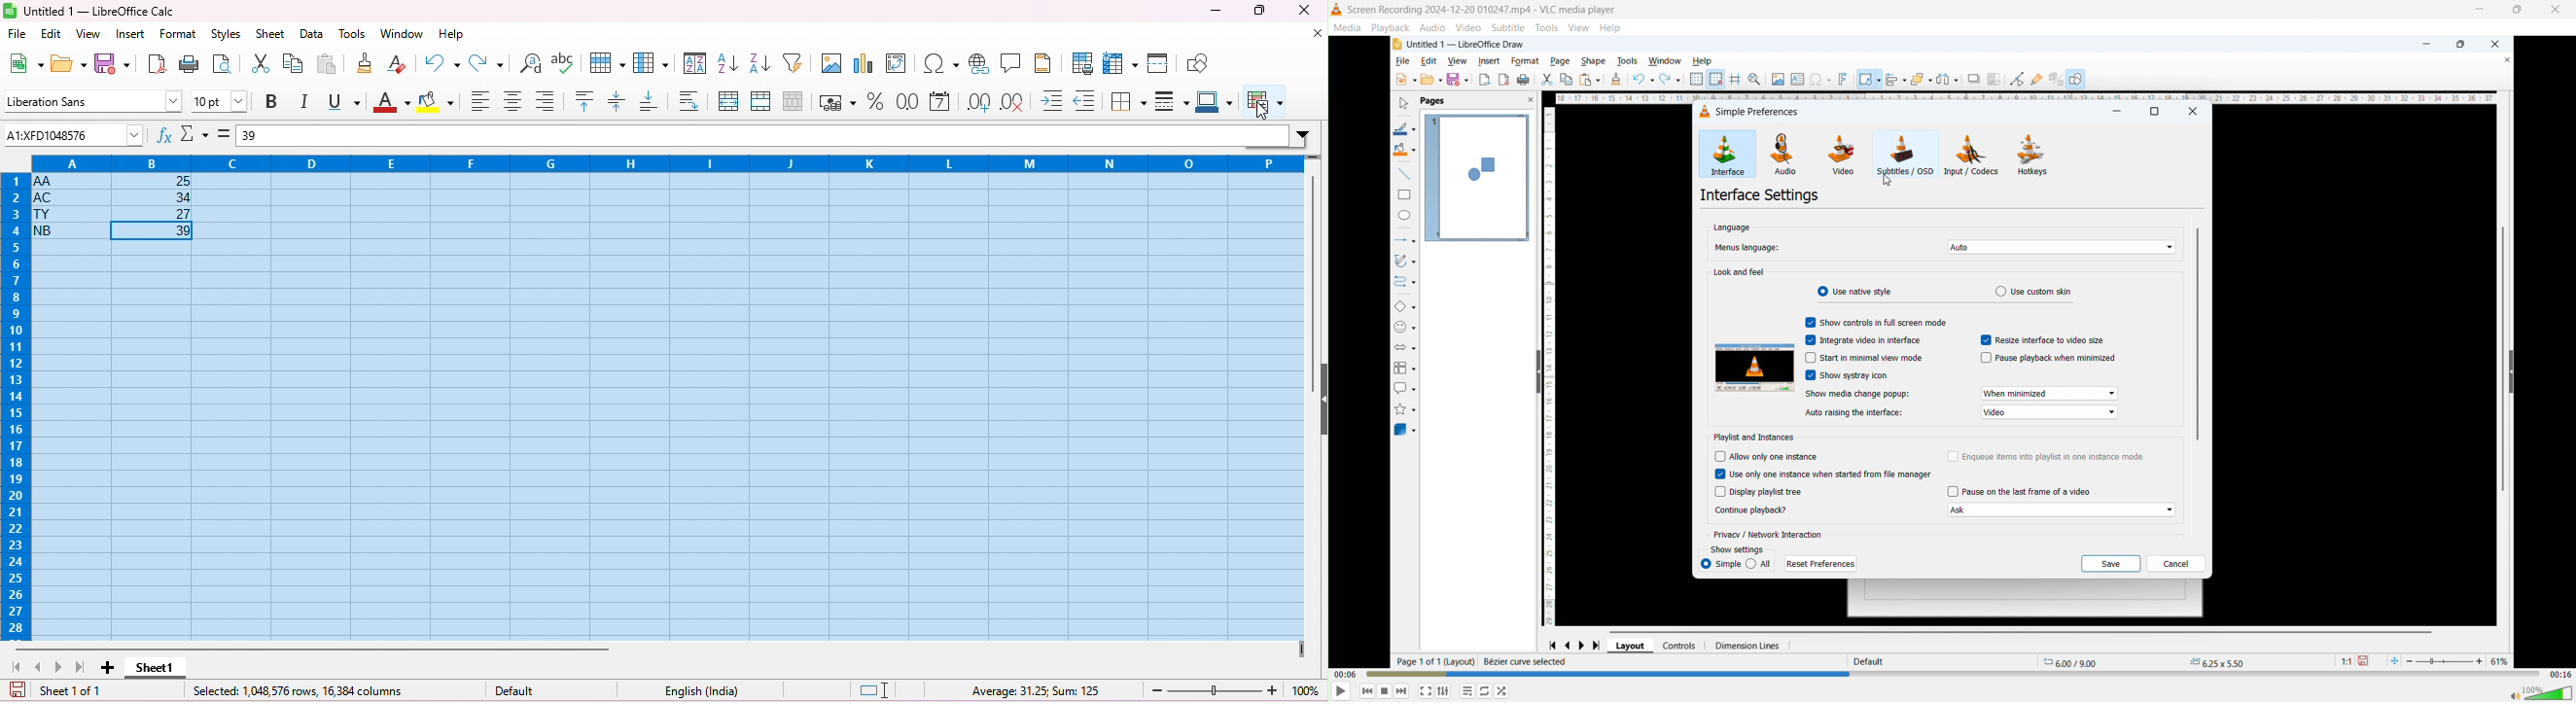  What do you see at coordinates (1385, 691) in the screenshot?
I see `Stop playing ` at bounding box center [1385, 691].